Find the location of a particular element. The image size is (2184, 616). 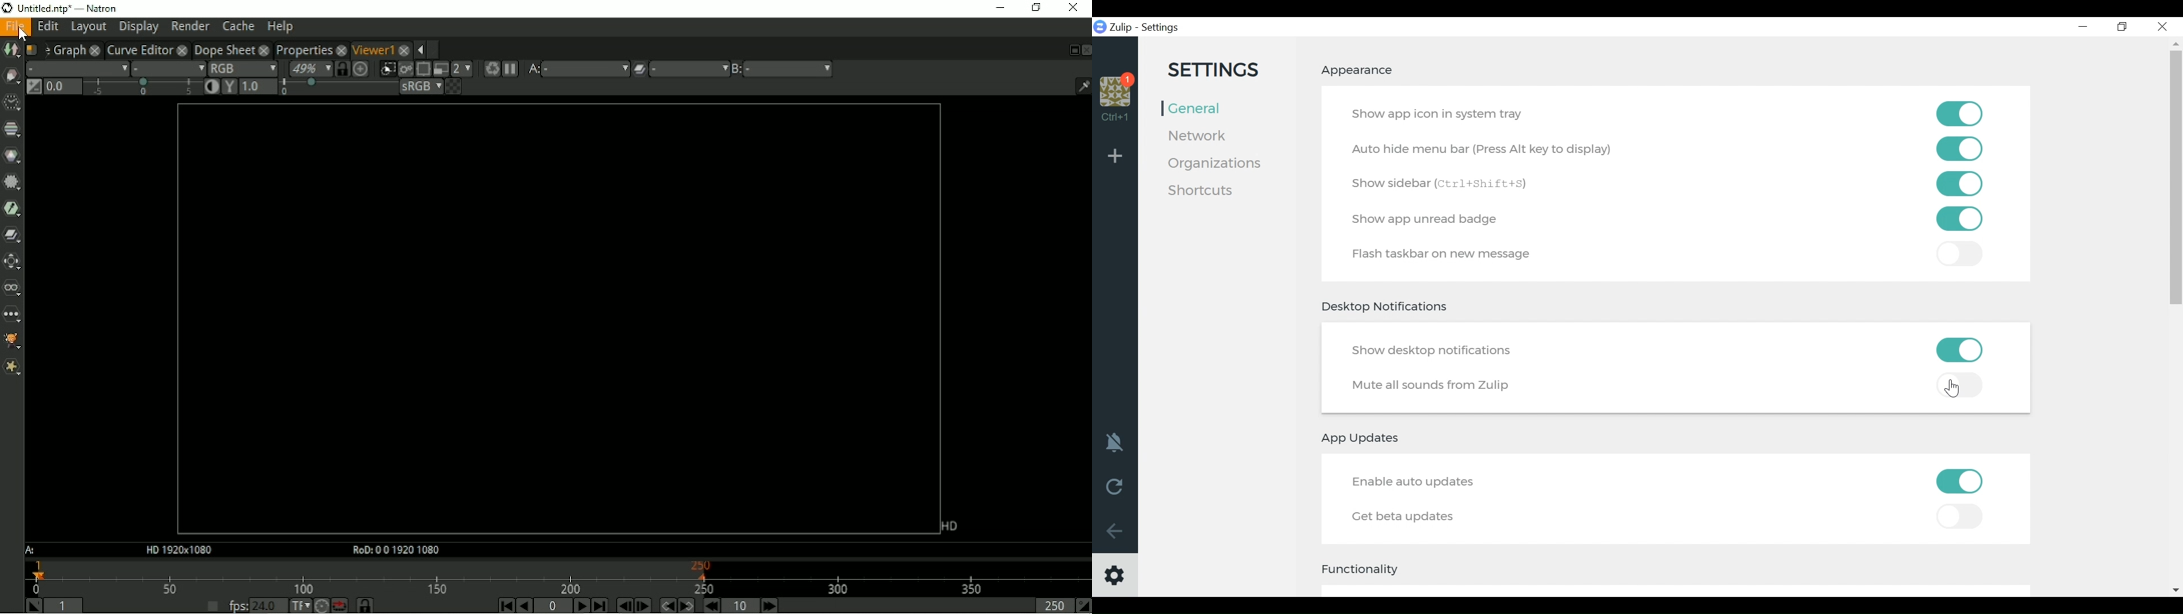

Show app unread badge is located at coordinates (1429, 219).